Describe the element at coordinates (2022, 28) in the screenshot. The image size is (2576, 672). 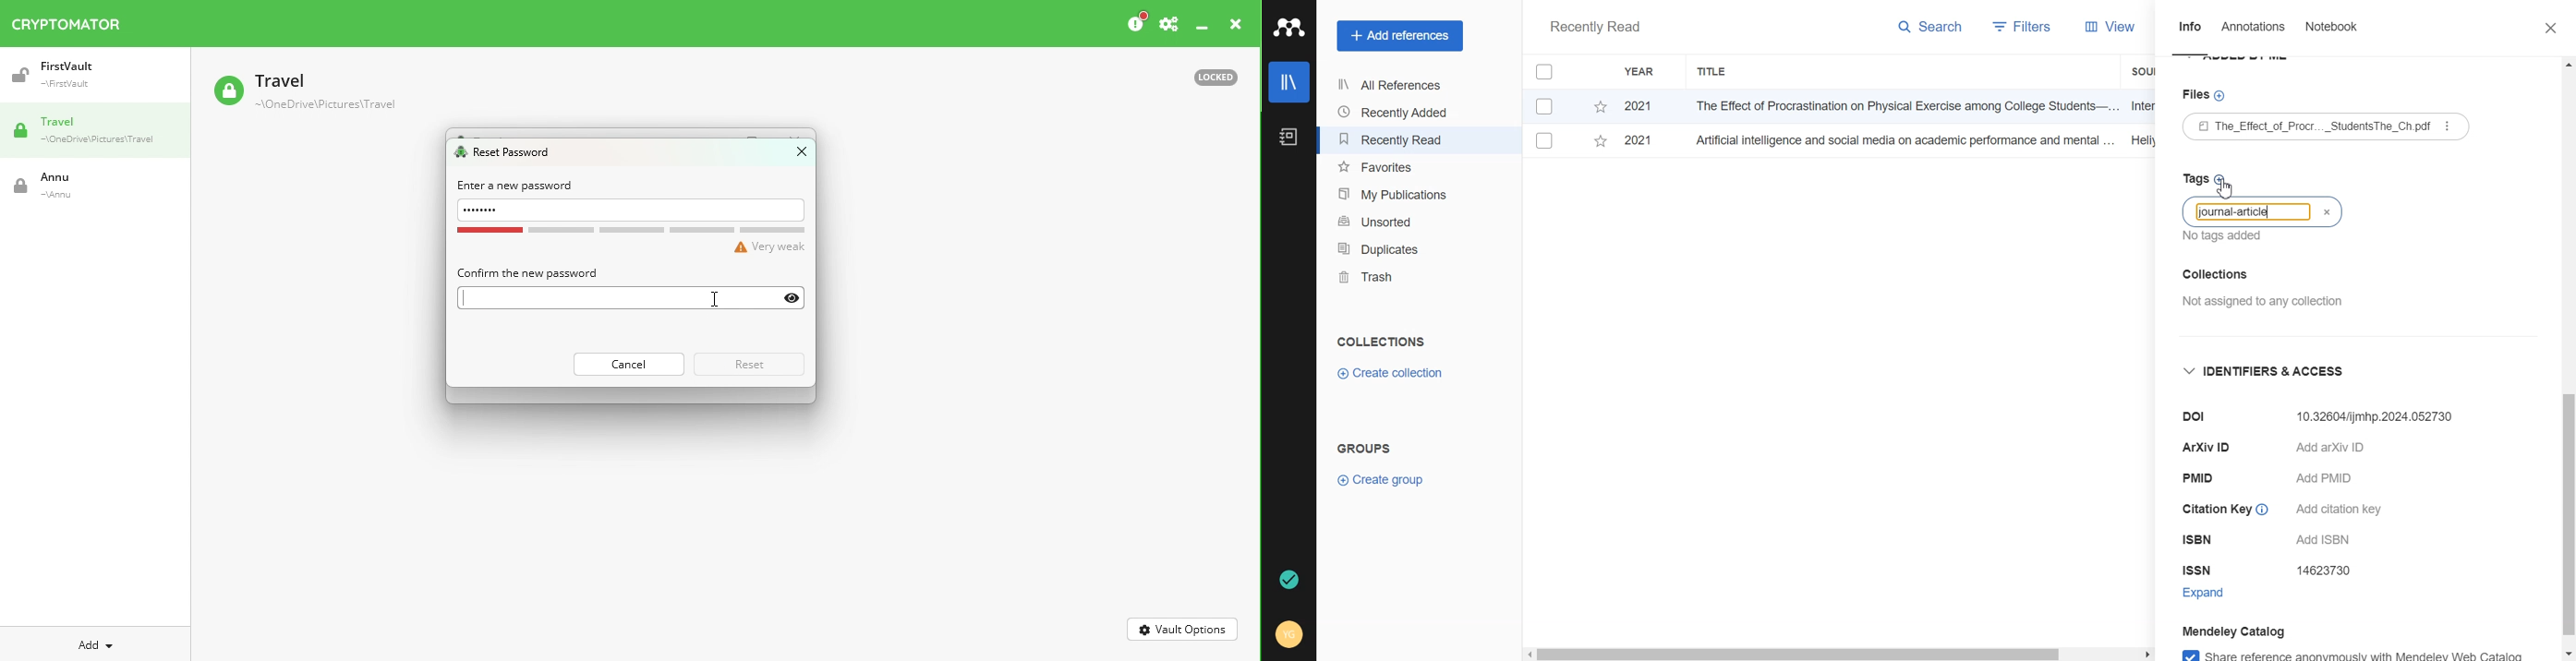
I see `Filters` at that location.